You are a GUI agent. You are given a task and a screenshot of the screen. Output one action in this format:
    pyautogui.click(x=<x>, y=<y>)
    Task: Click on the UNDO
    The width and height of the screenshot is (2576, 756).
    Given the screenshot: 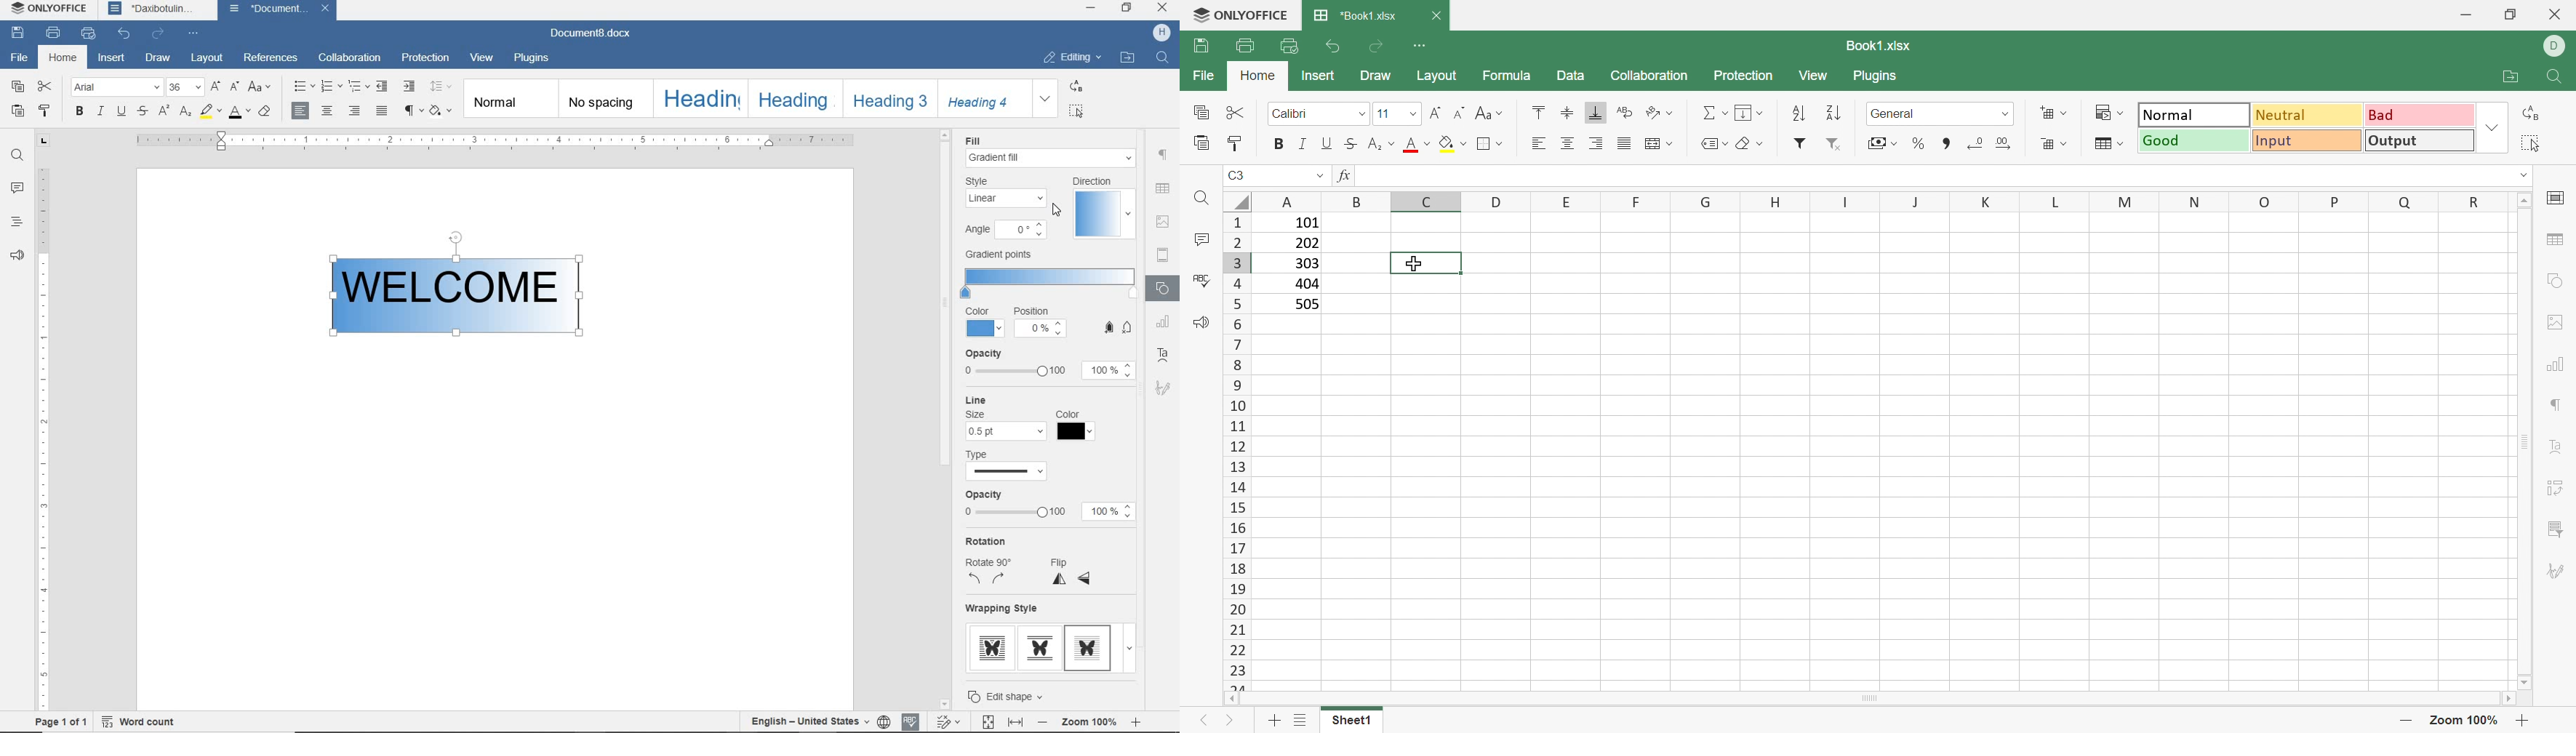 What is the action you would take?
    pyautogui.click(x=125, y=34)
    